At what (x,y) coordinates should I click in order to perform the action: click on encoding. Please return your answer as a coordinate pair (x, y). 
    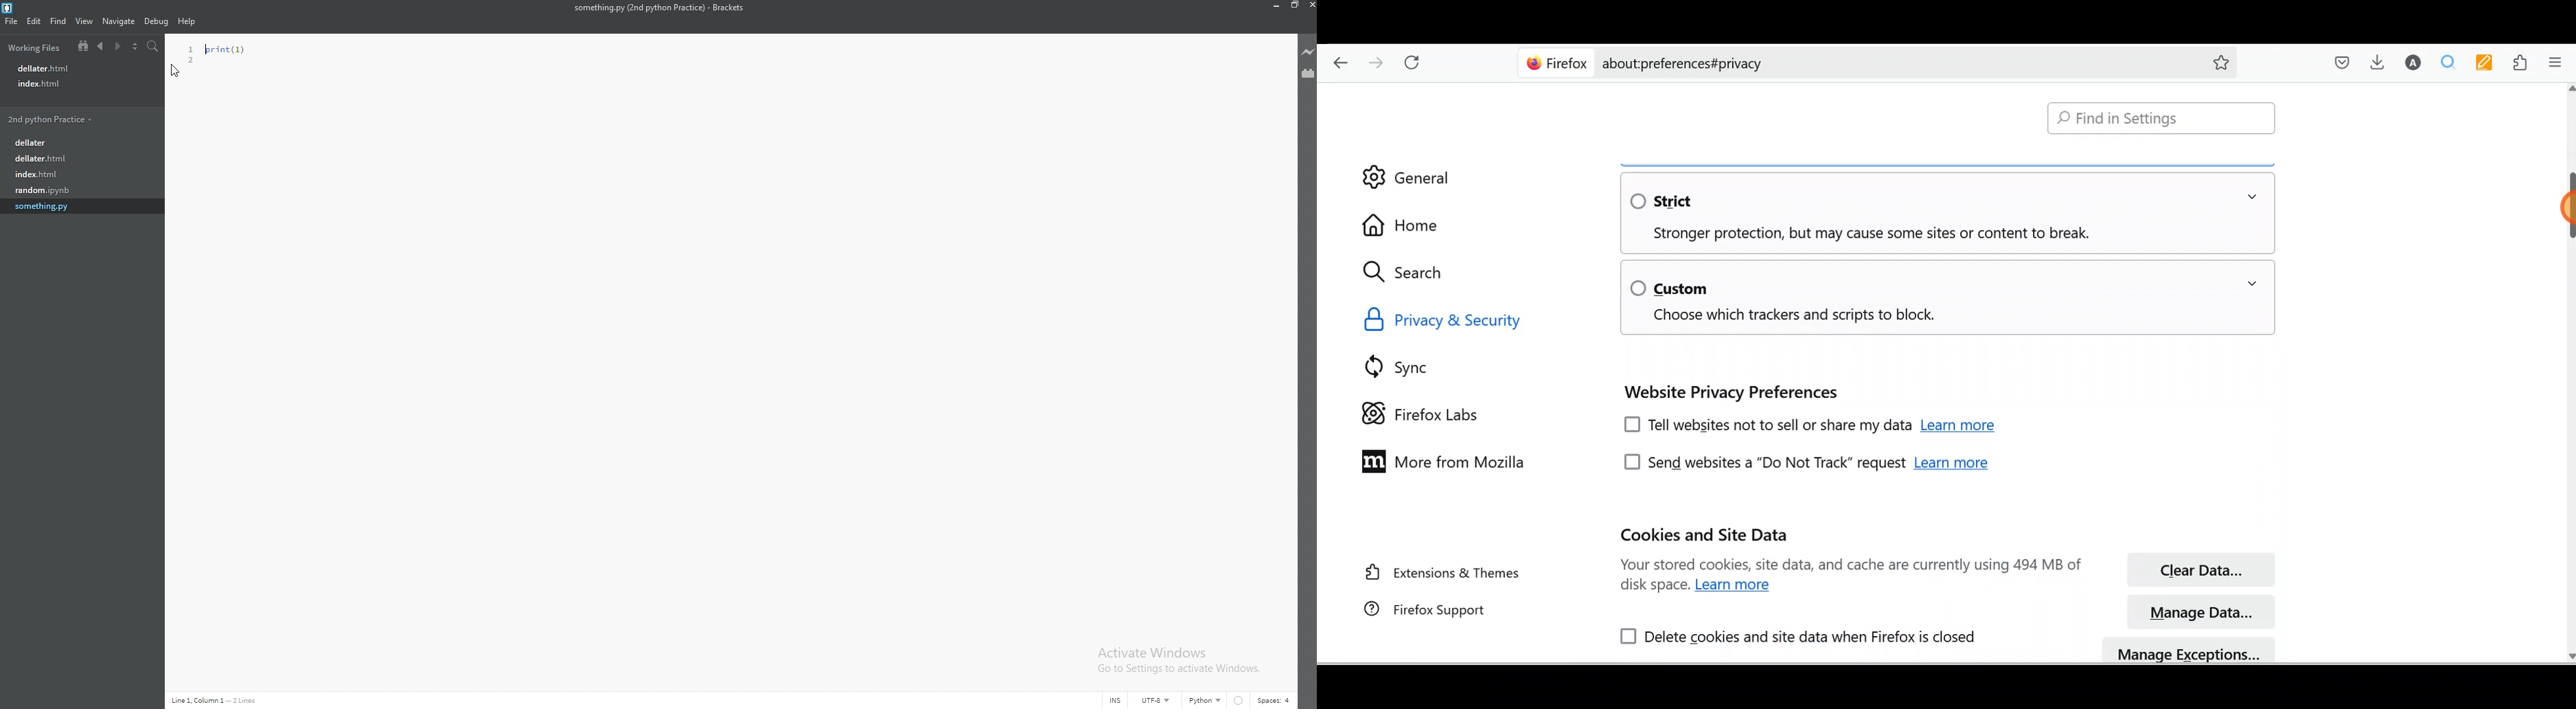
    Looking at the image, I should click on (1159, 699).